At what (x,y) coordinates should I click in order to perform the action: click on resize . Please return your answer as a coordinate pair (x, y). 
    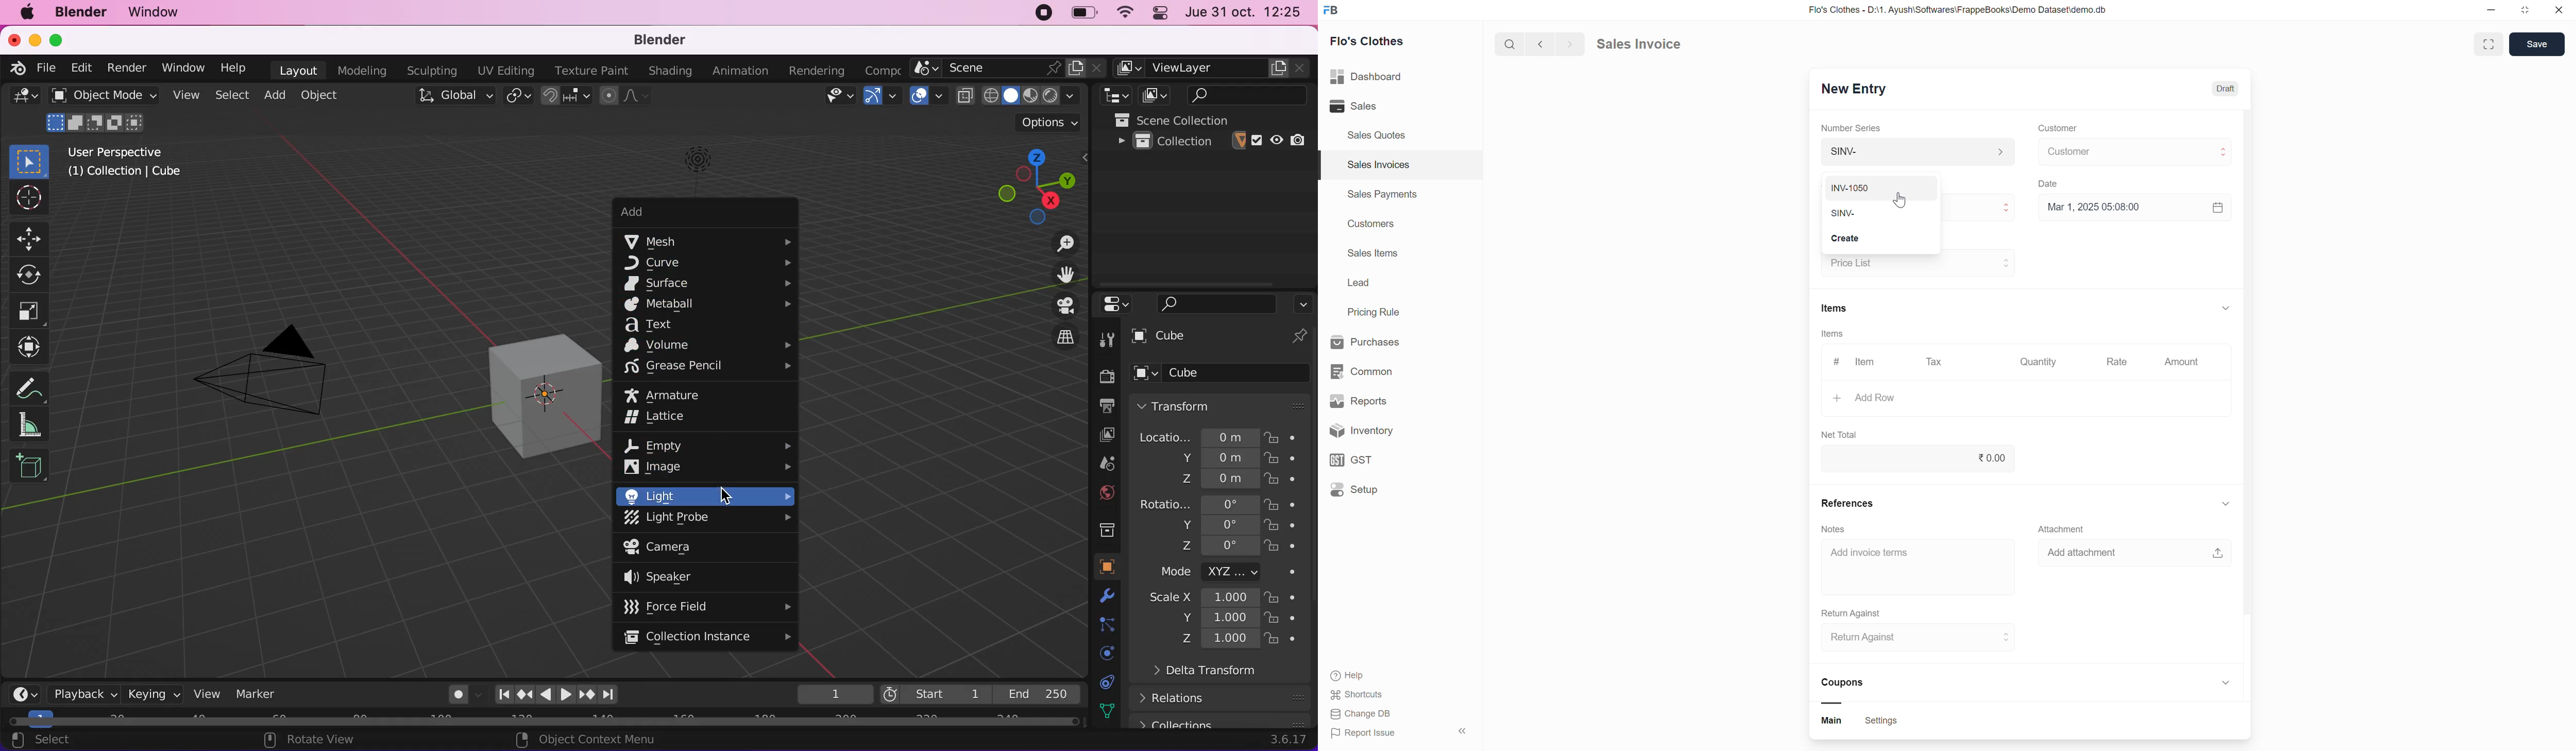
    Looking at the image, I should click on (2530, 12).